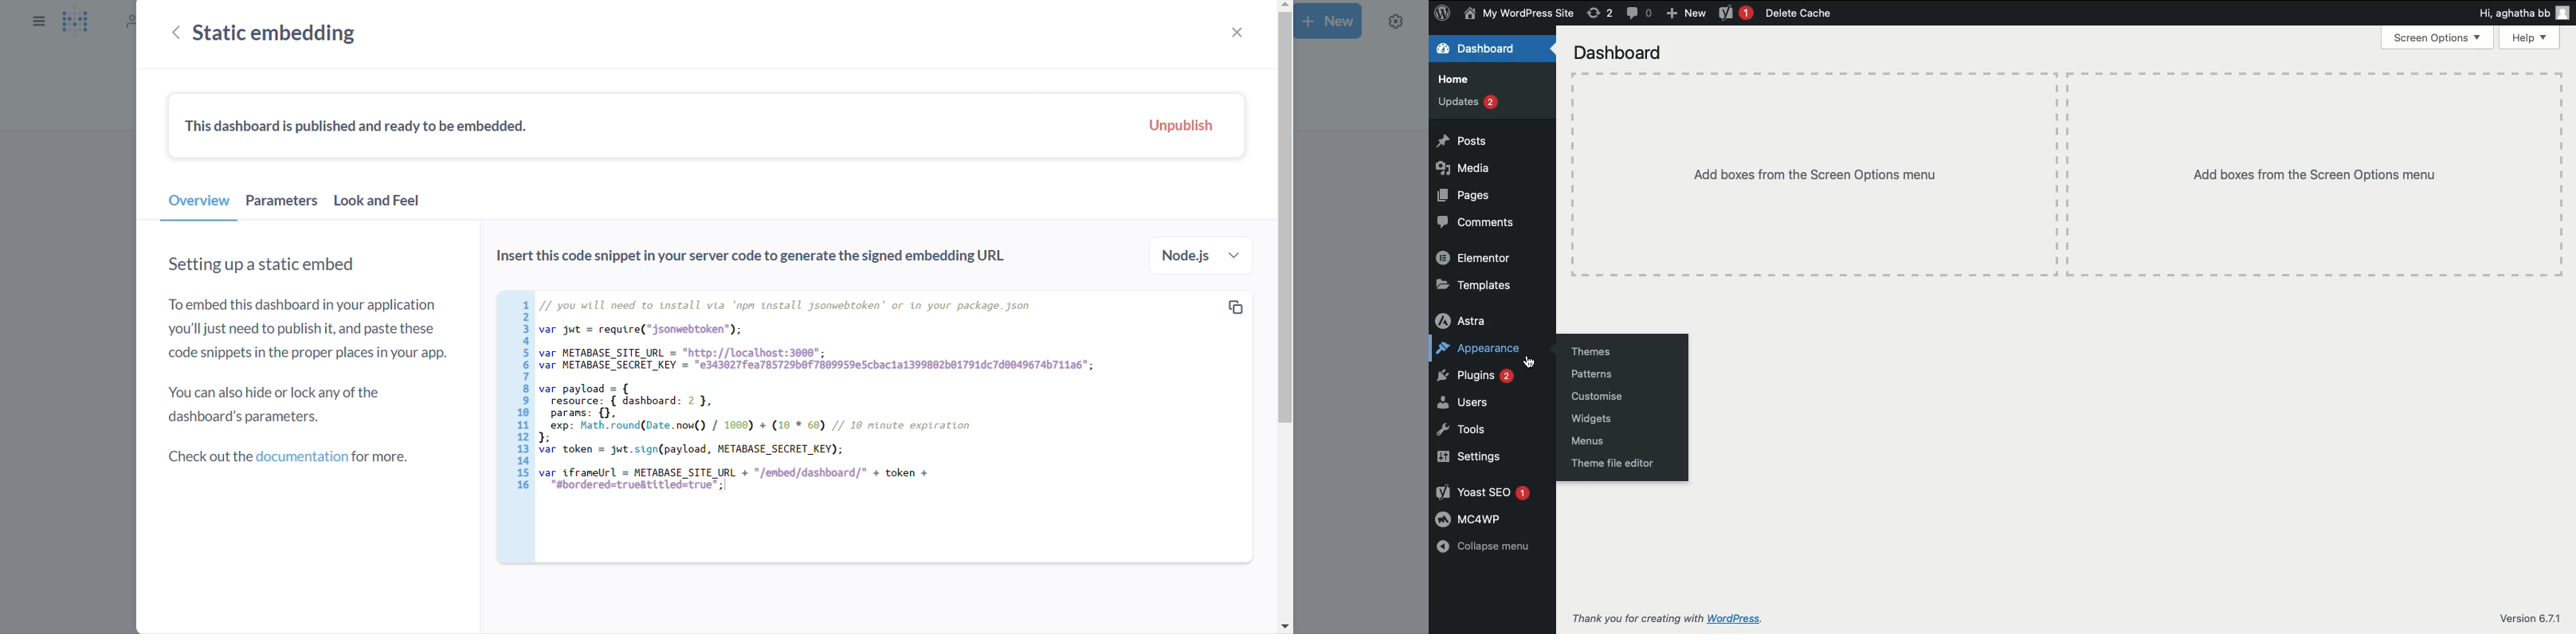 This screenshot has height=644, width=2576. I want to click on Elementor, so click(1476, 256).